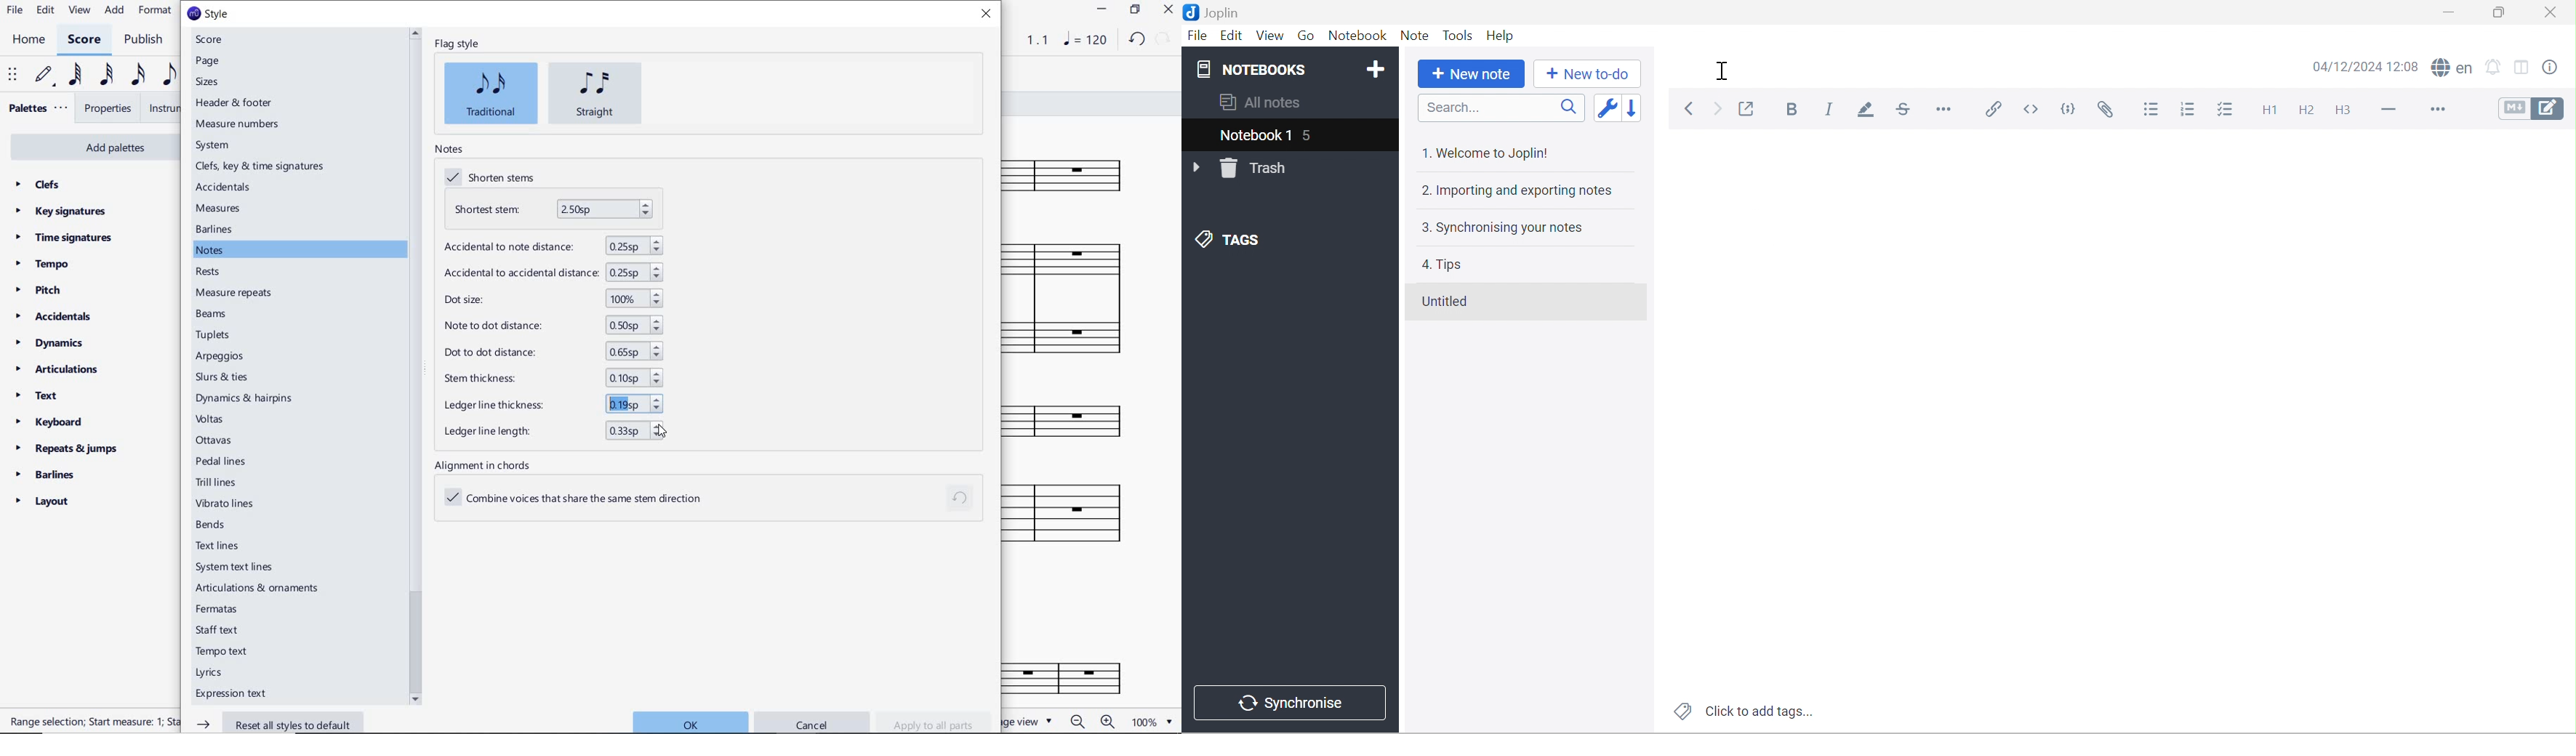 This screenshot has width=2576, height=756. I want to click on articulations, so click(57, 370).